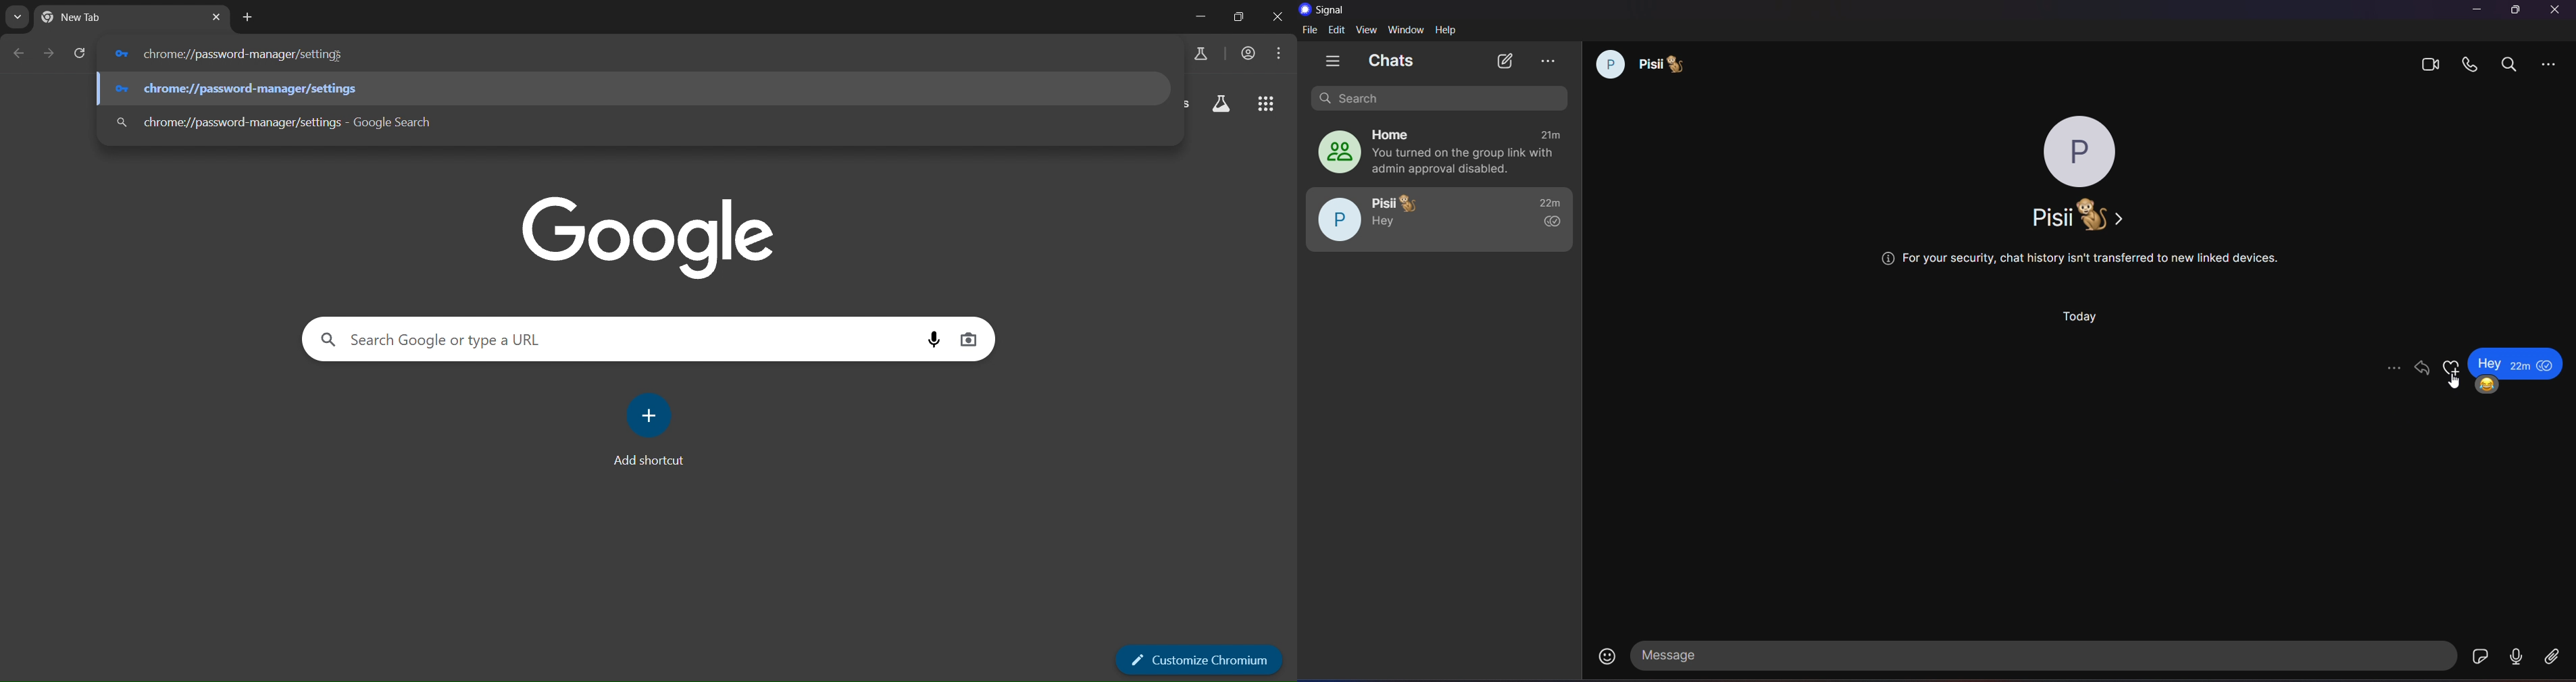 The height and width of the screenshot is (700, 2576). I want to click on cursor, so click(336, 55).